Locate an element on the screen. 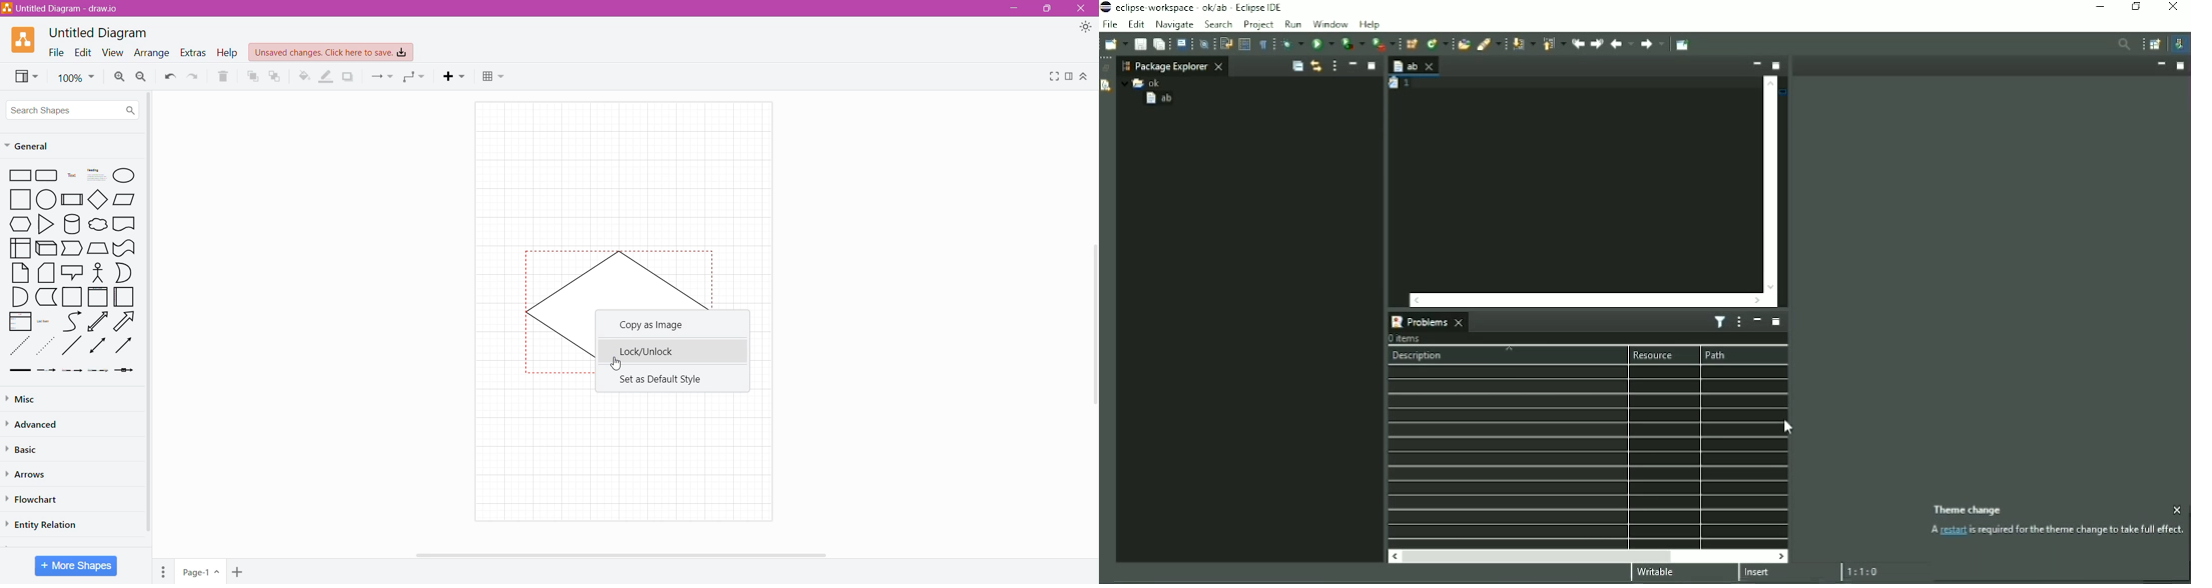 The height and width of the screenshot is (588, 2212). Basic is located at coordinates (26, 448).